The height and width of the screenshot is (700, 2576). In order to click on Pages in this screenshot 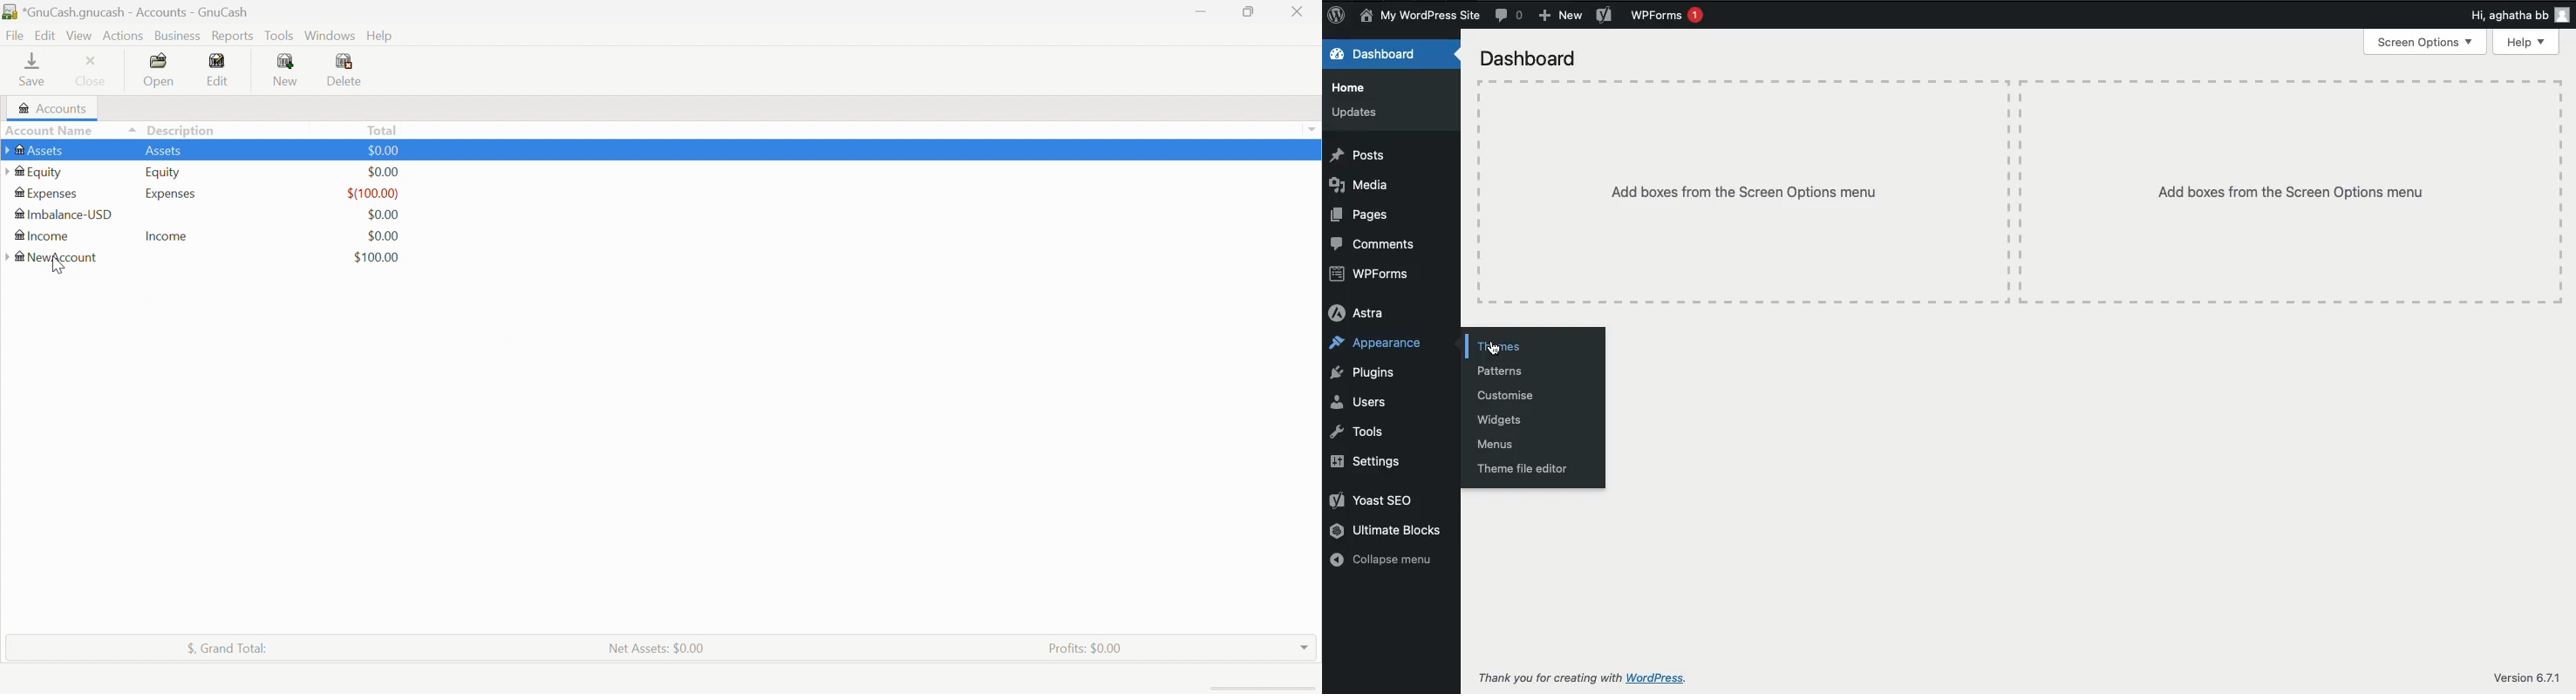, I will do `click(1364, 215)`.